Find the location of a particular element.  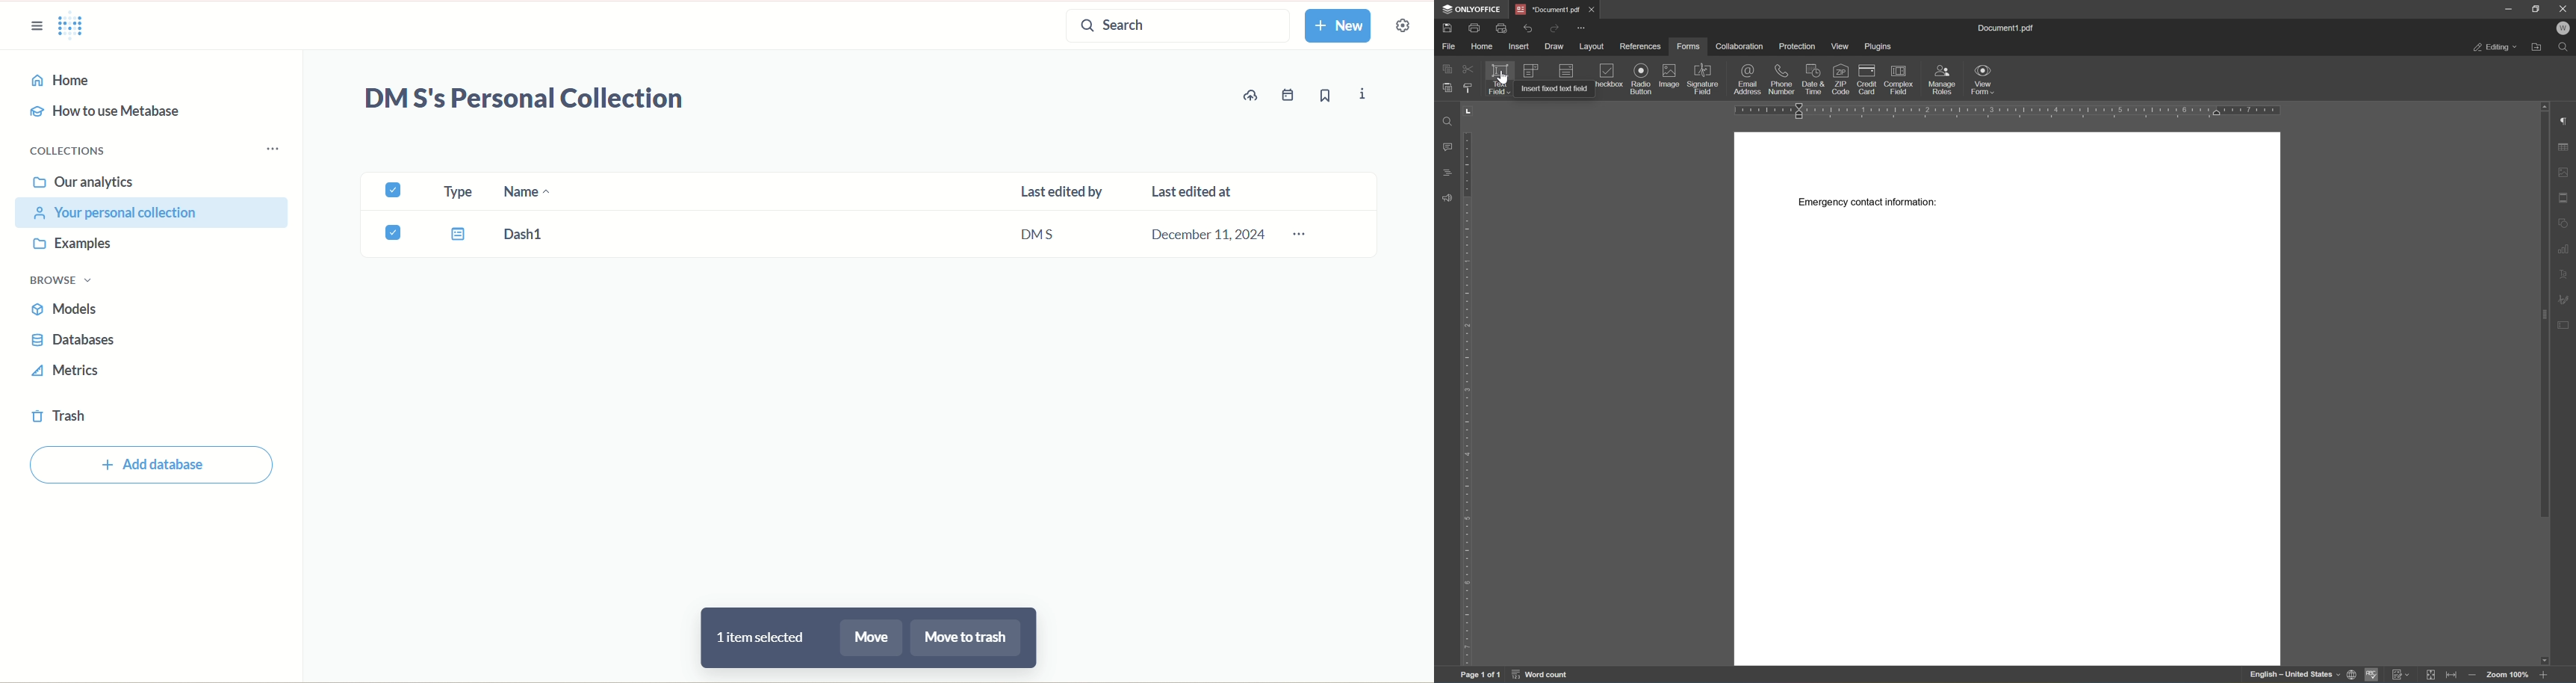

find is located at coordinates (1448, 121).